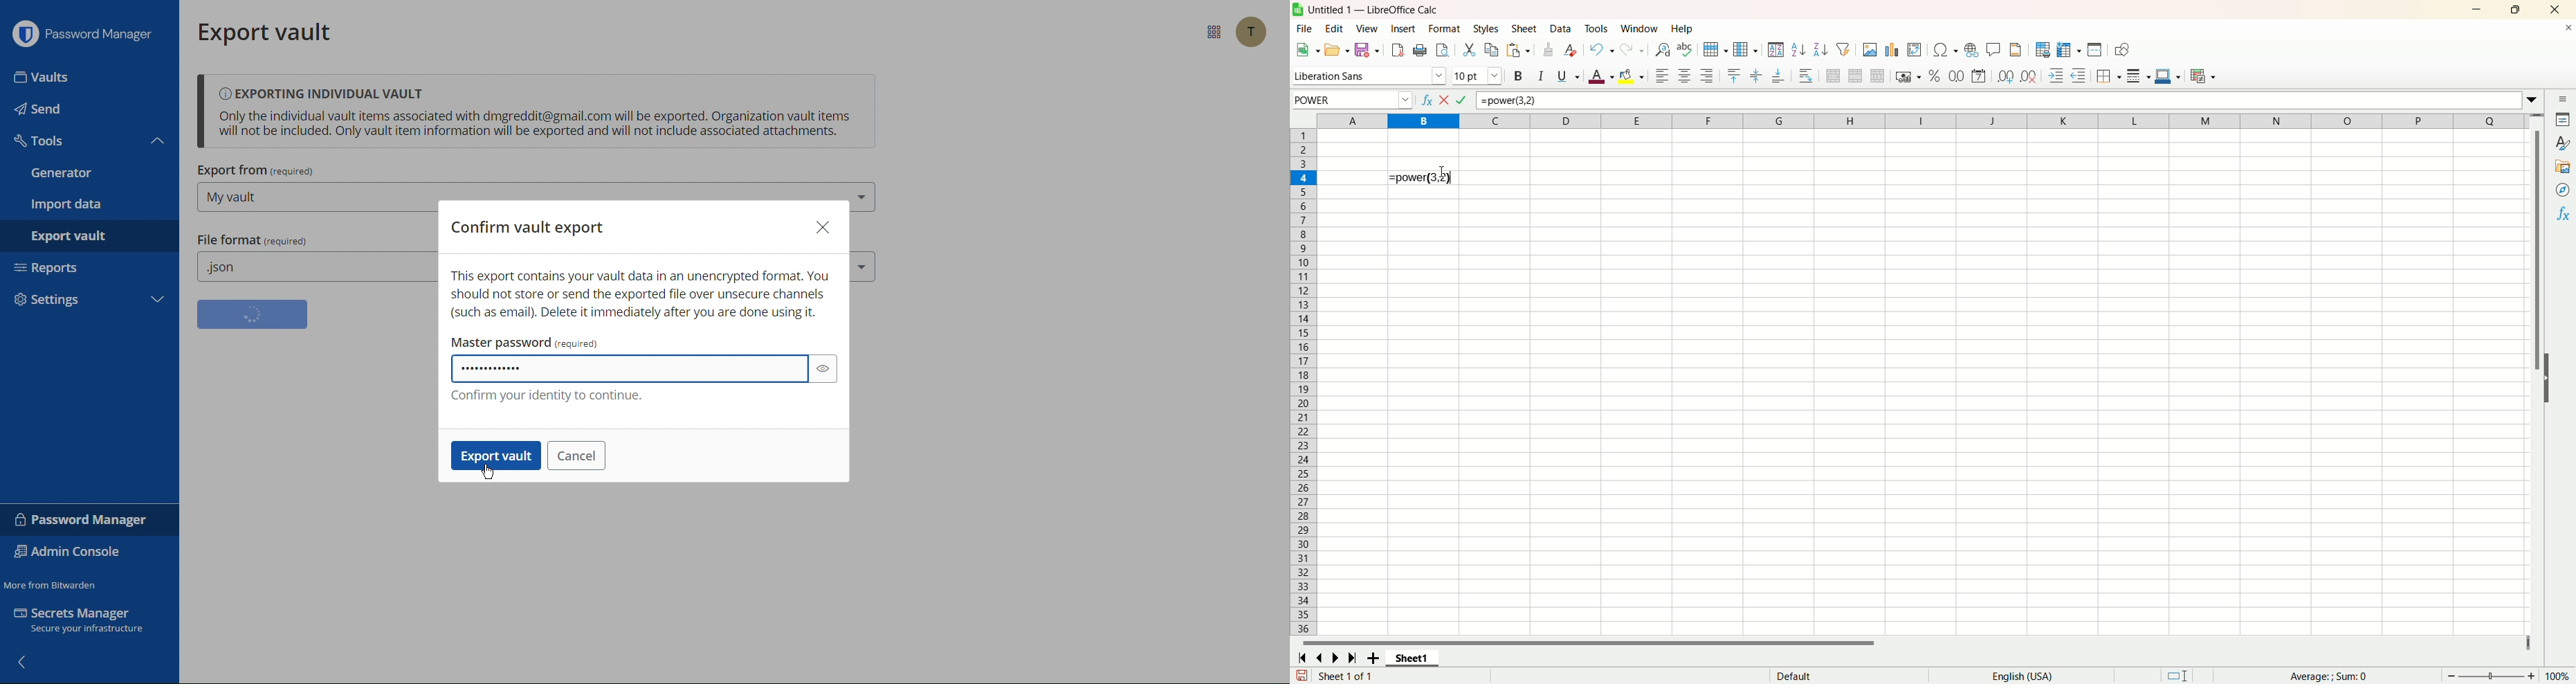 The width and height of the screenshot is (2576, 700). I want to click on paste, so click(1519, 51).